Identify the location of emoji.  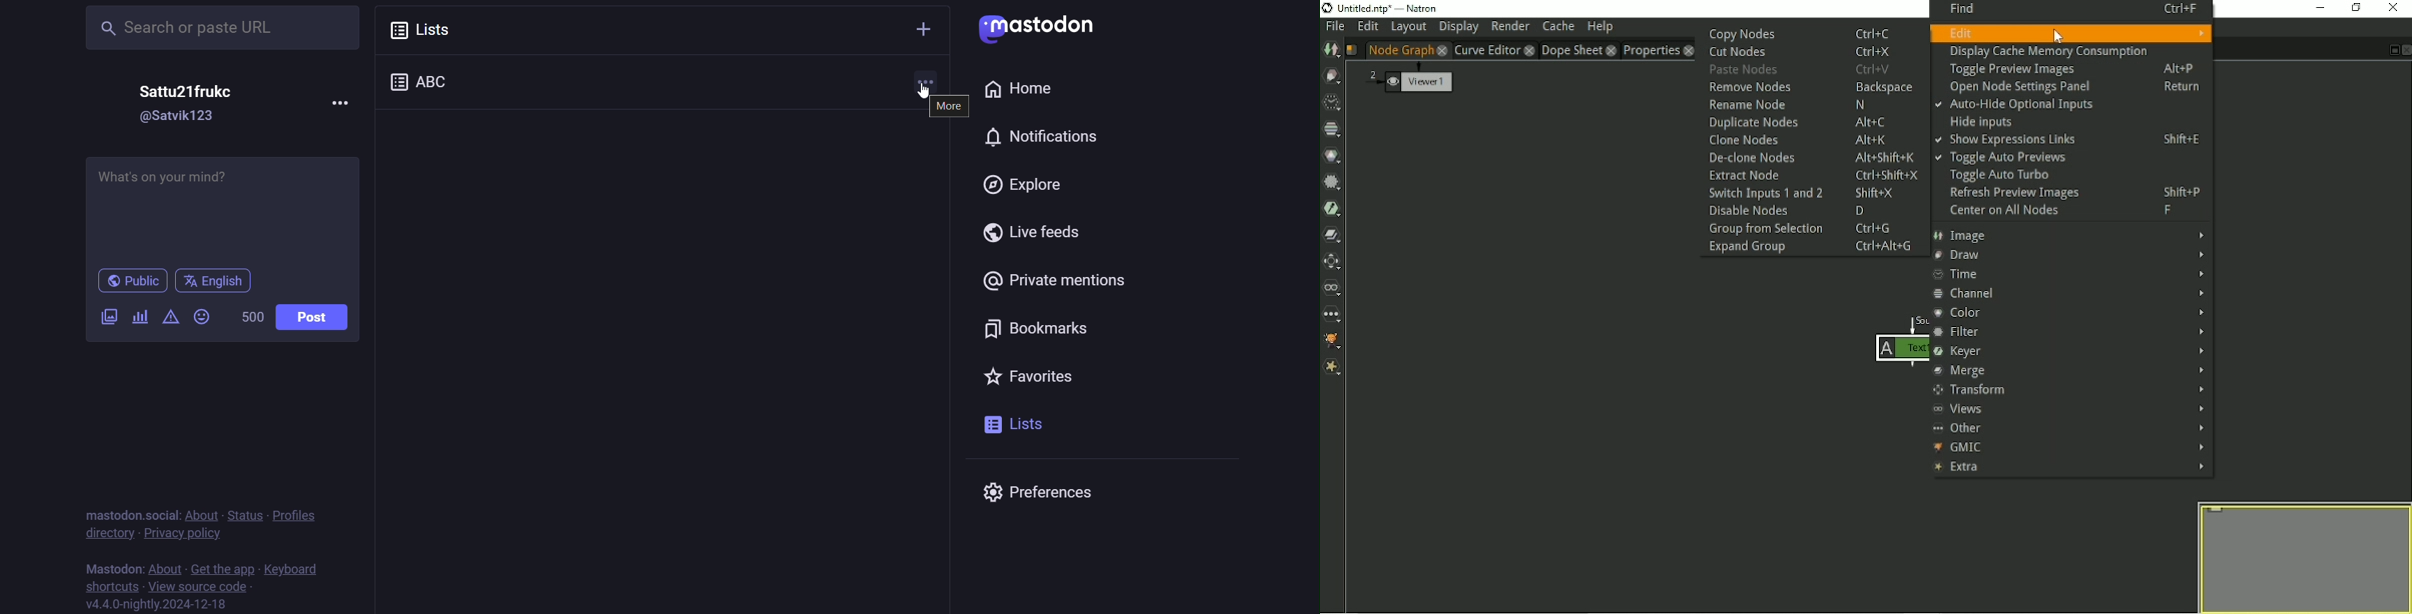
(202, 315).